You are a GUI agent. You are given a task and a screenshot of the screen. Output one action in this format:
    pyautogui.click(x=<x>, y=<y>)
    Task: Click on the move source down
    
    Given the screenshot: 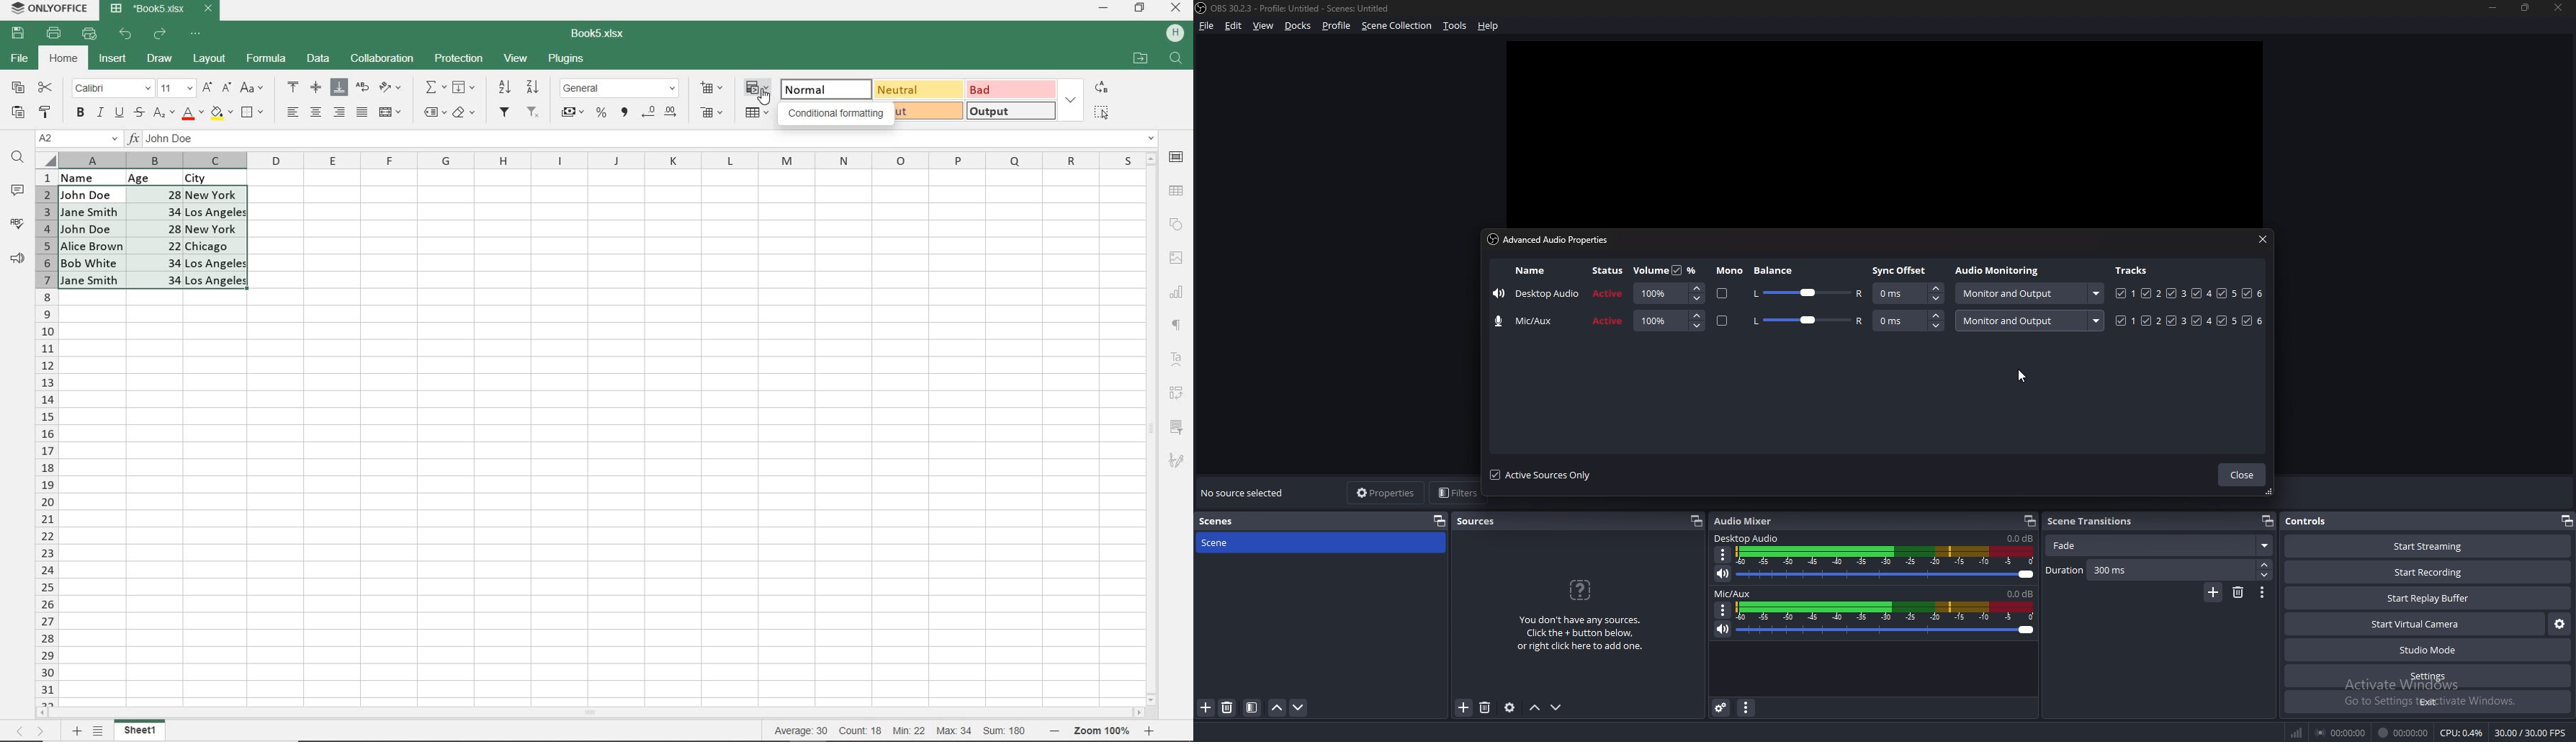 What is the action you would take?
    pyautogui.click(x=1556, y=707)
    